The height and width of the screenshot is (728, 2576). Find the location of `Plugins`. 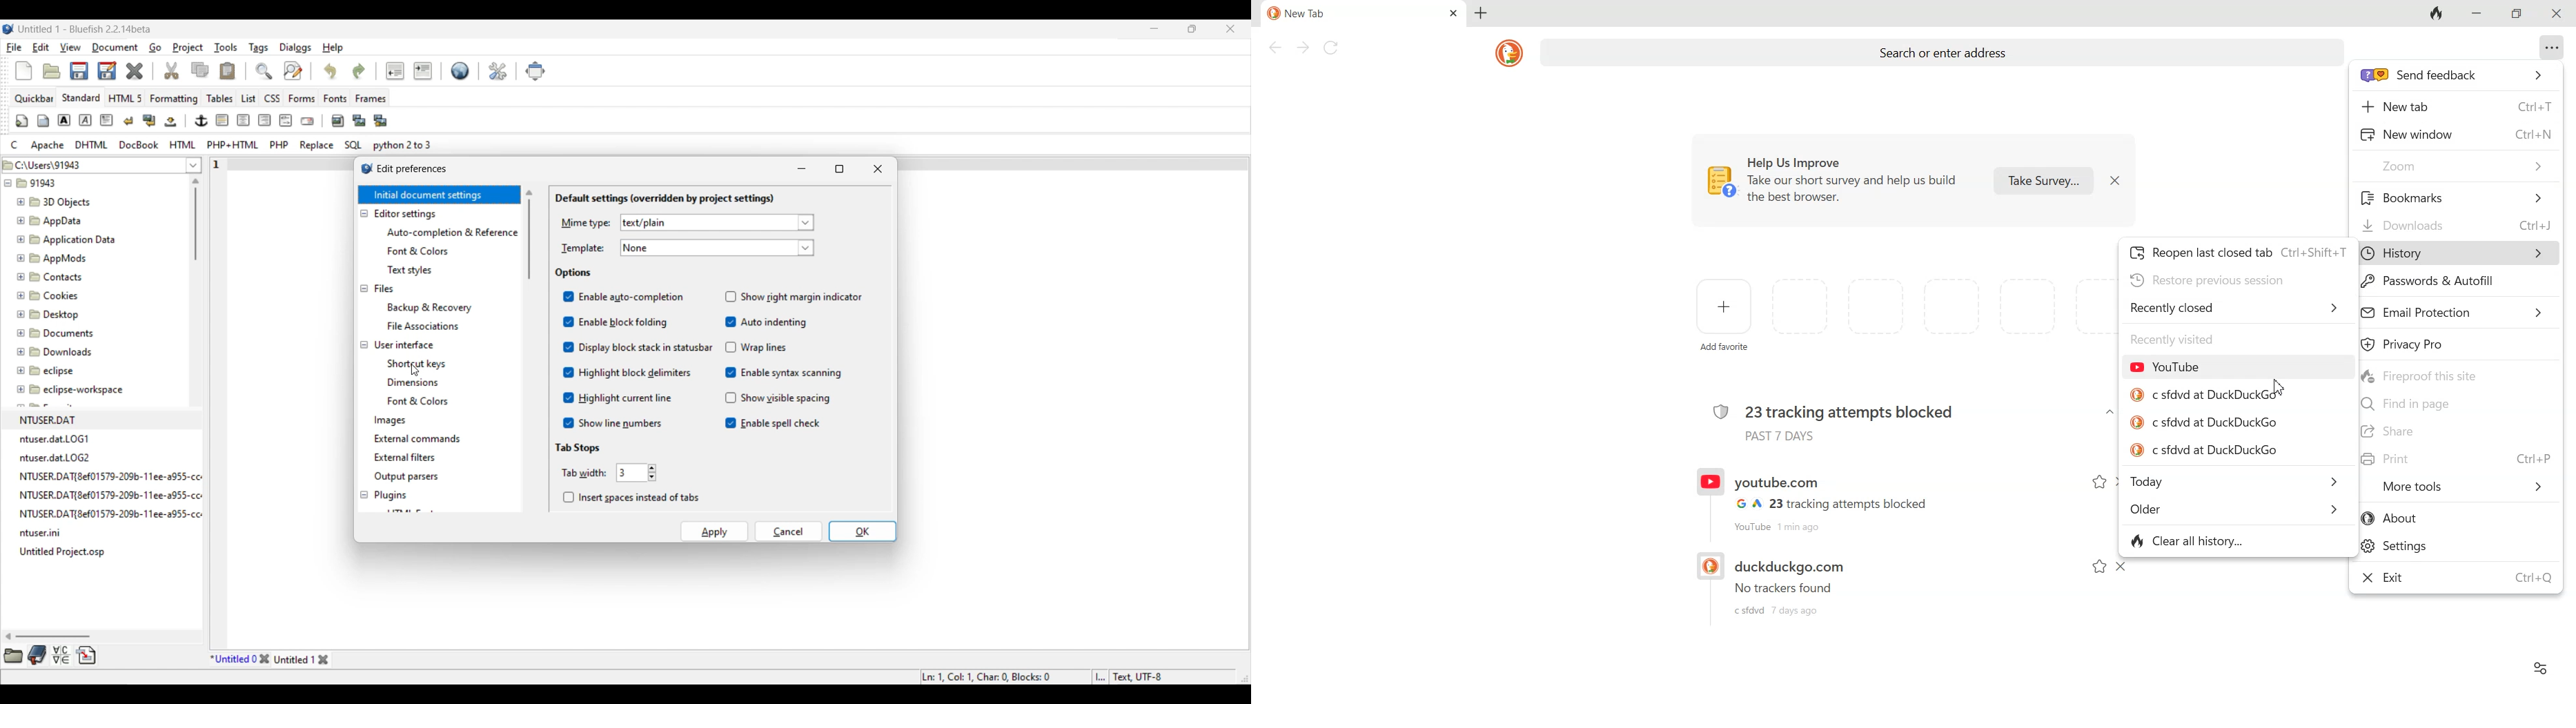

Plugins is located at coordinates (391, 495).